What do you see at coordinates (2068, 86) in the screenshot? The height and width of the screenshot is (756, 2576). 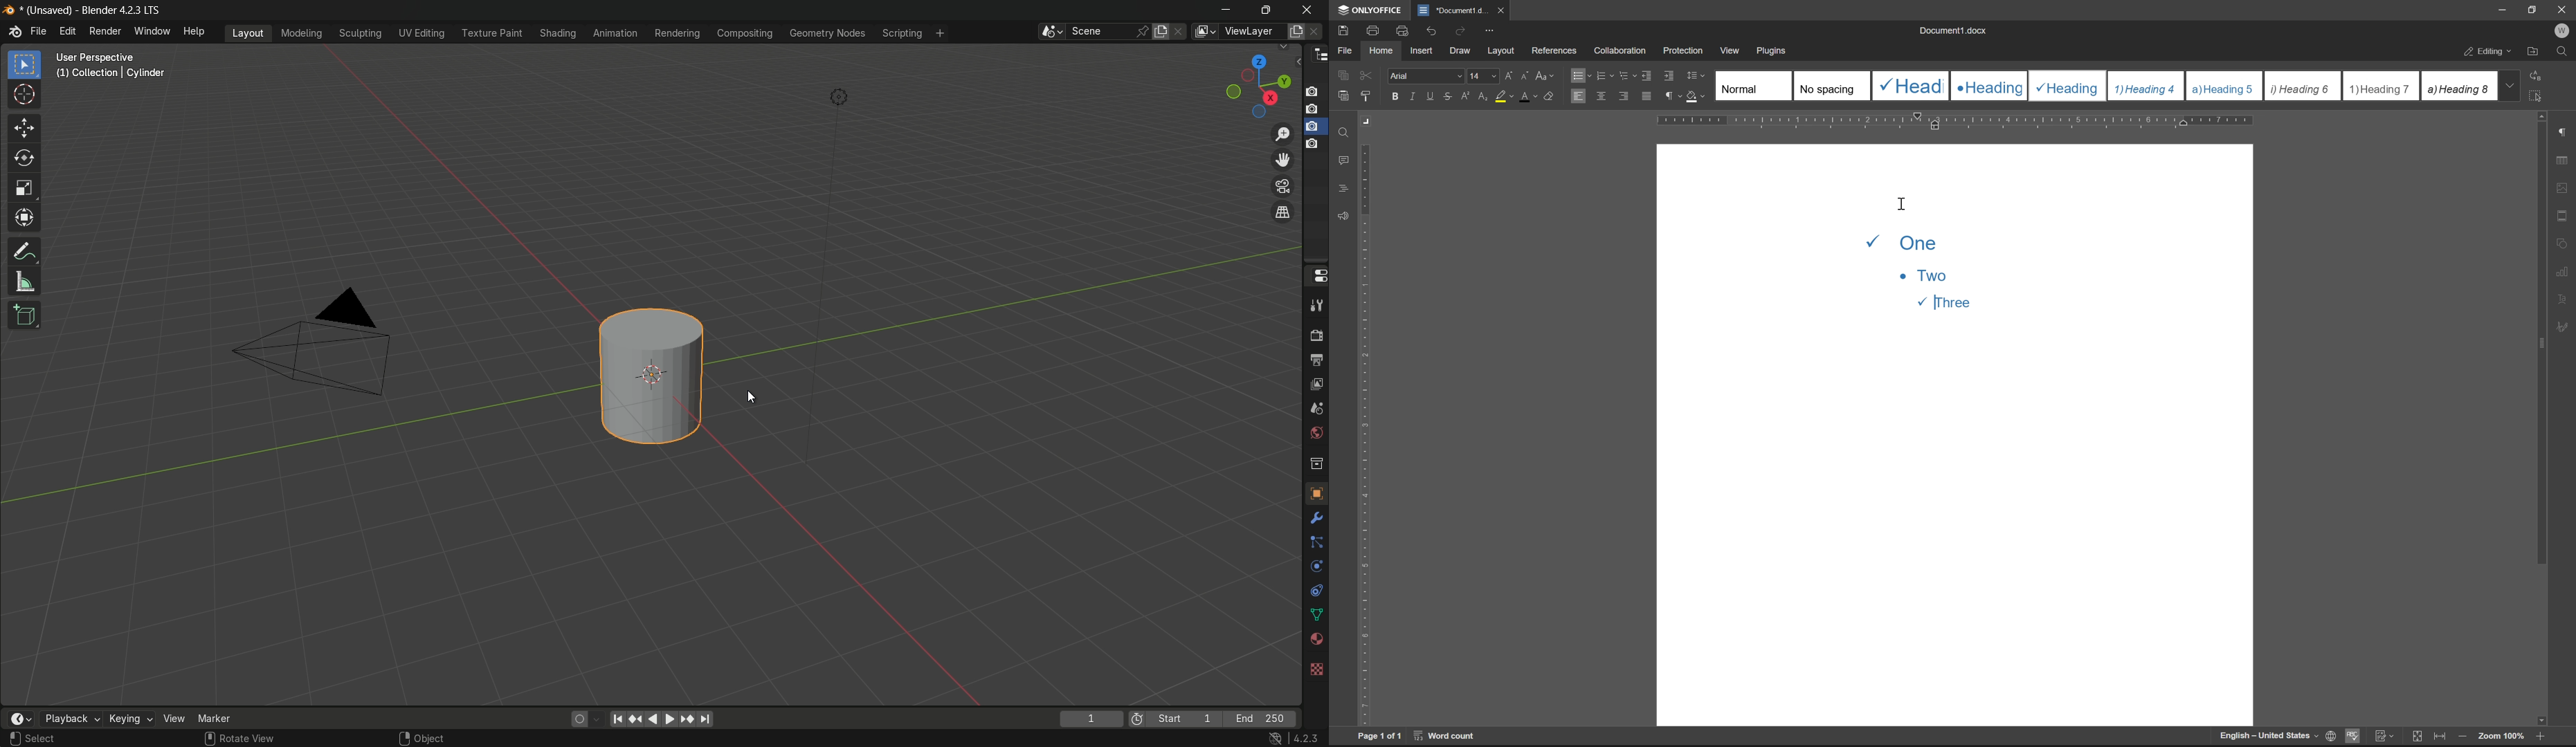 I see `Heading 3` at bounding box center [2068, 86].